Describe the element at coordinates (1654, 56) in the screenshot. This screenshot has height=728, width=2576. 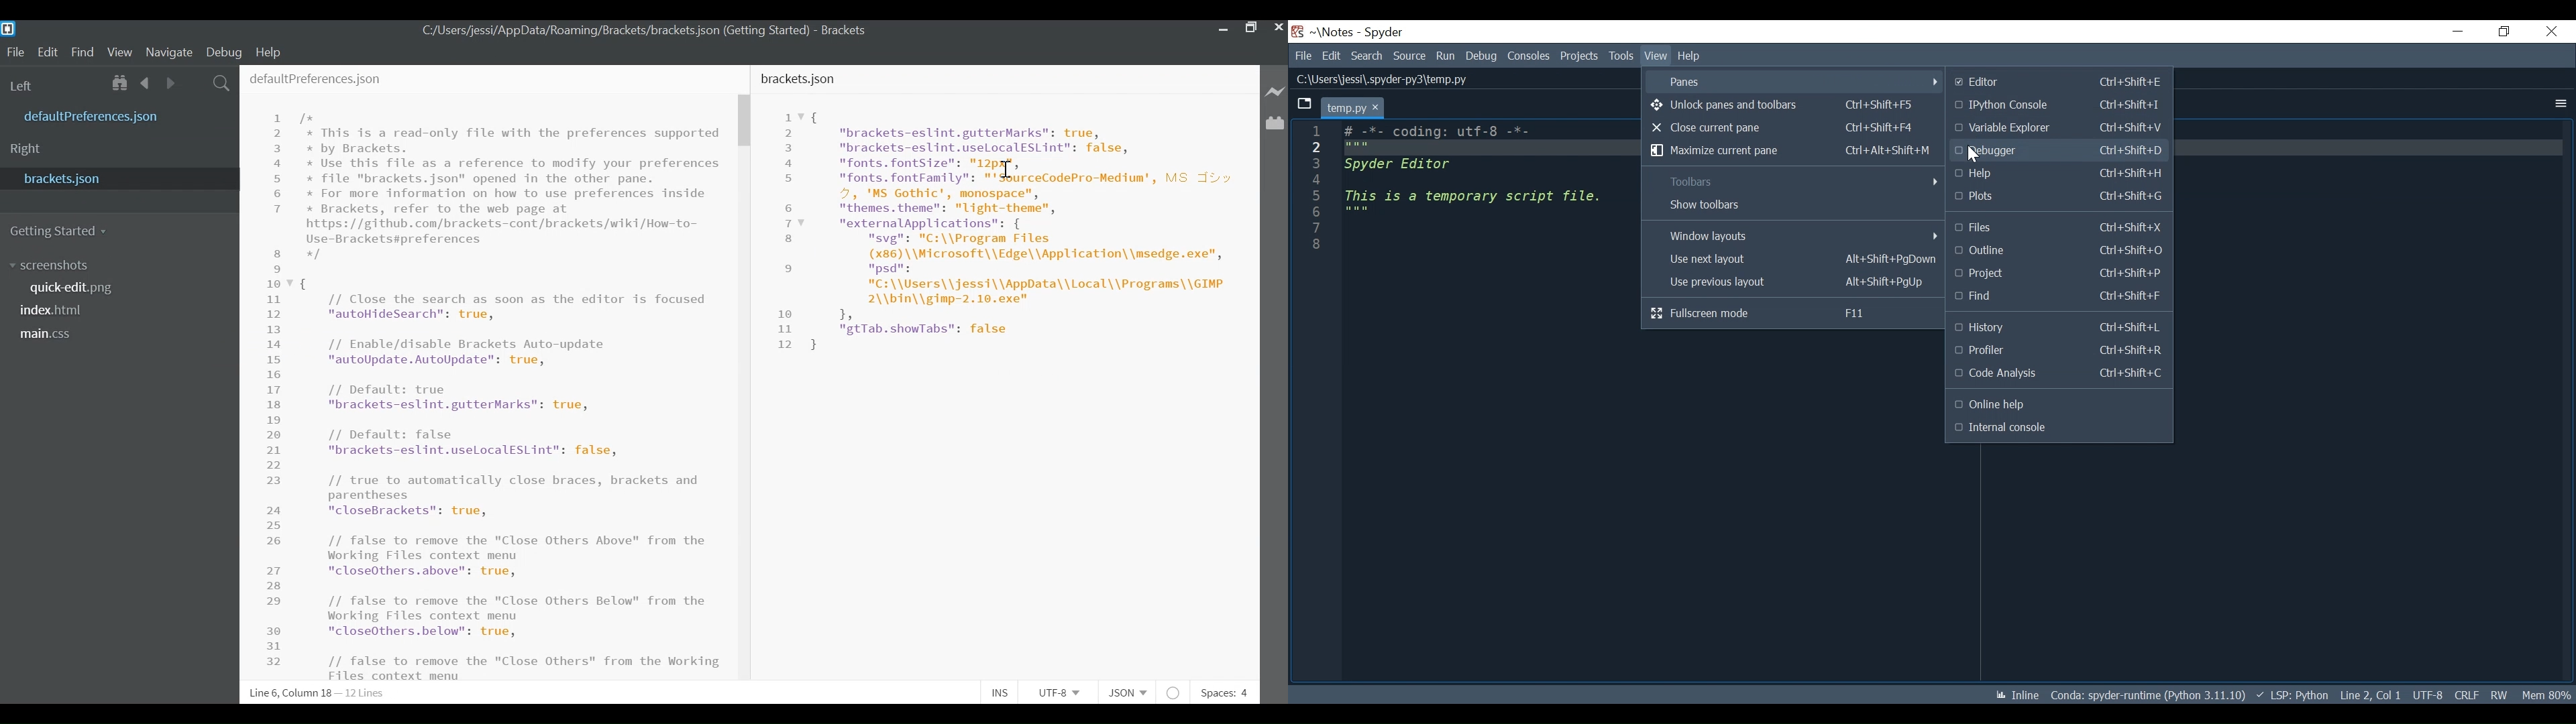
I see `Help` at that location.